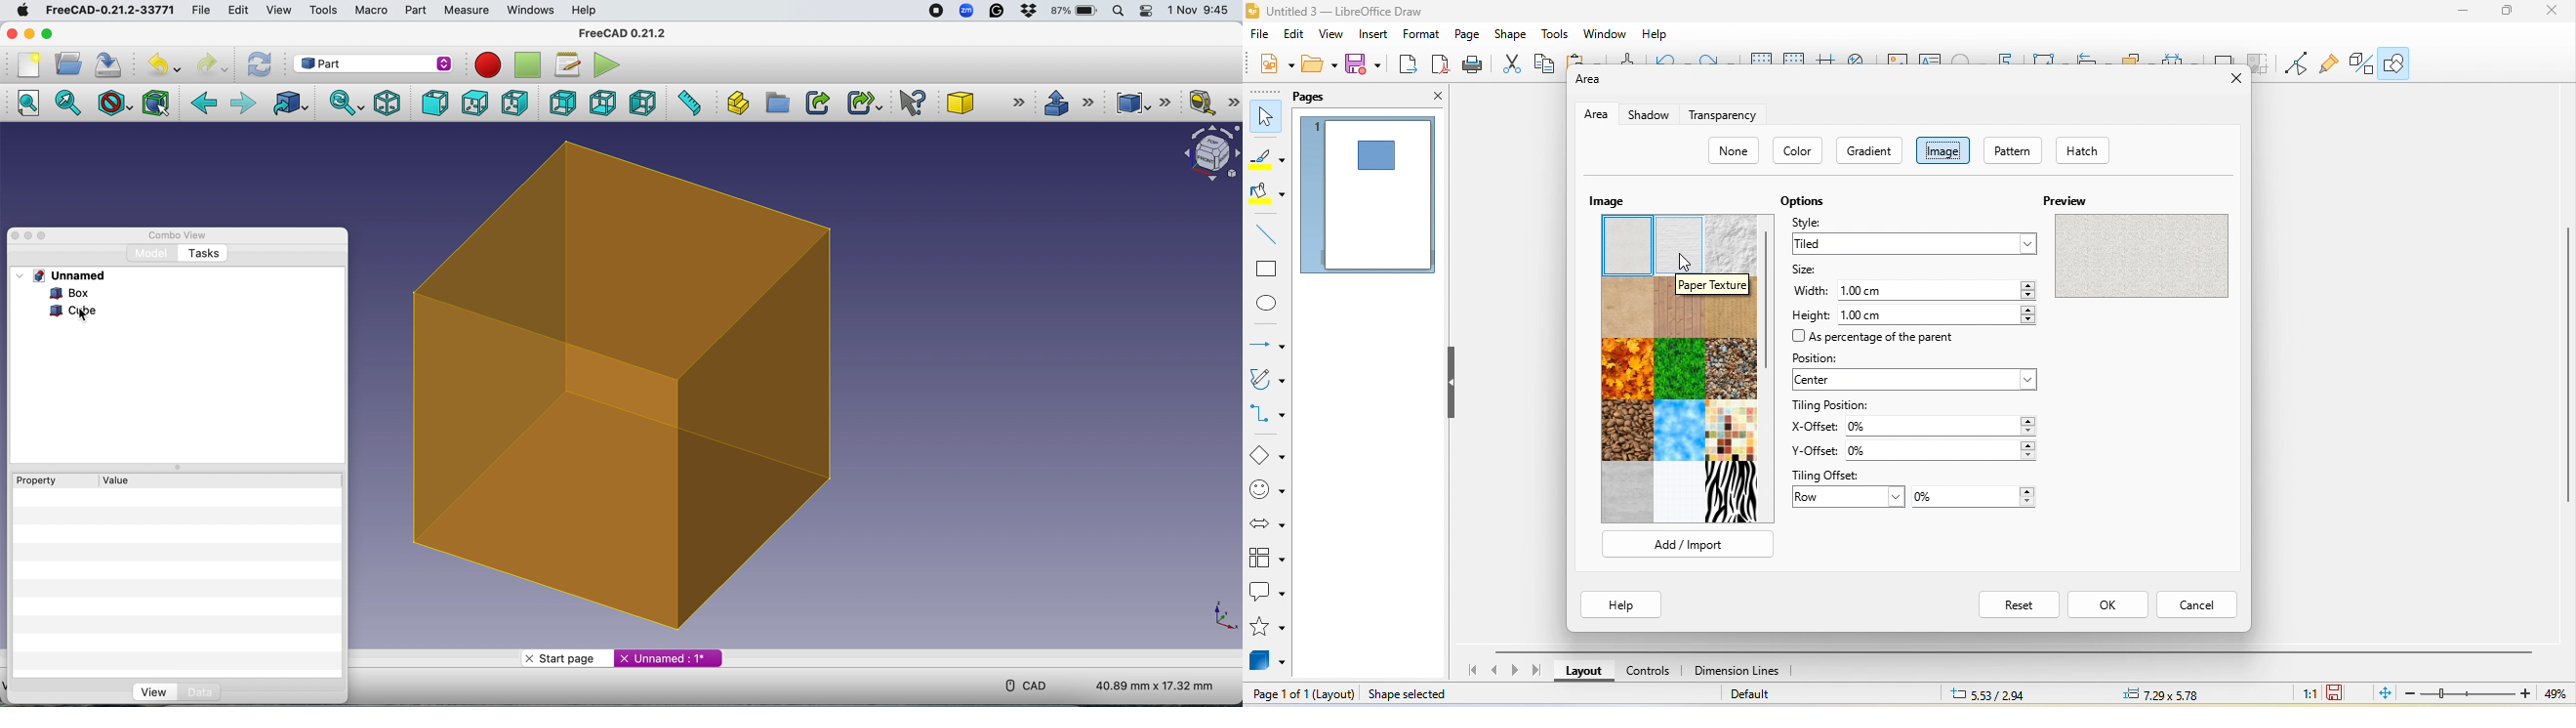 Image resolution: width=2576 pixels, height=728 pixels. I want to click on undo, so click(1672, 59).